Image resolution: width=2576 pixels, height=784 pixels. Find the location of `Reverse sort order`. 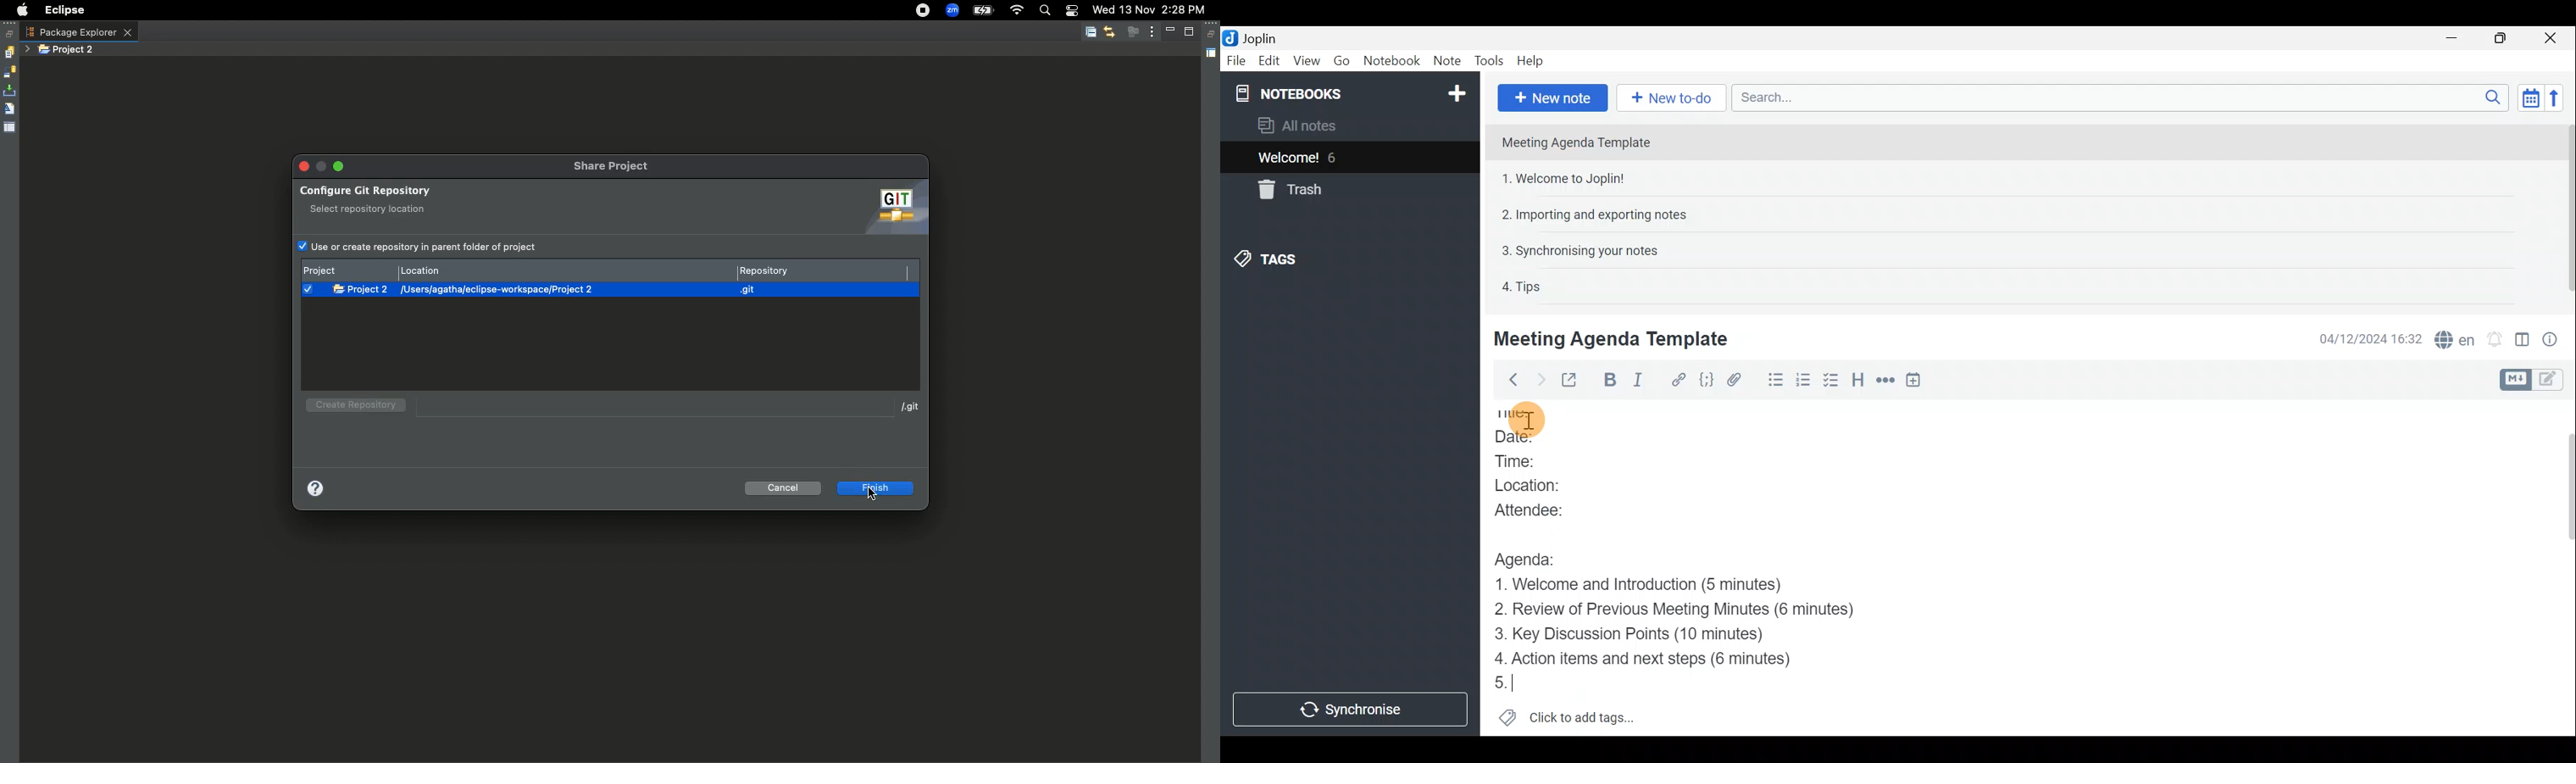

Reverse sort order is located at coordinates (2556, 98).